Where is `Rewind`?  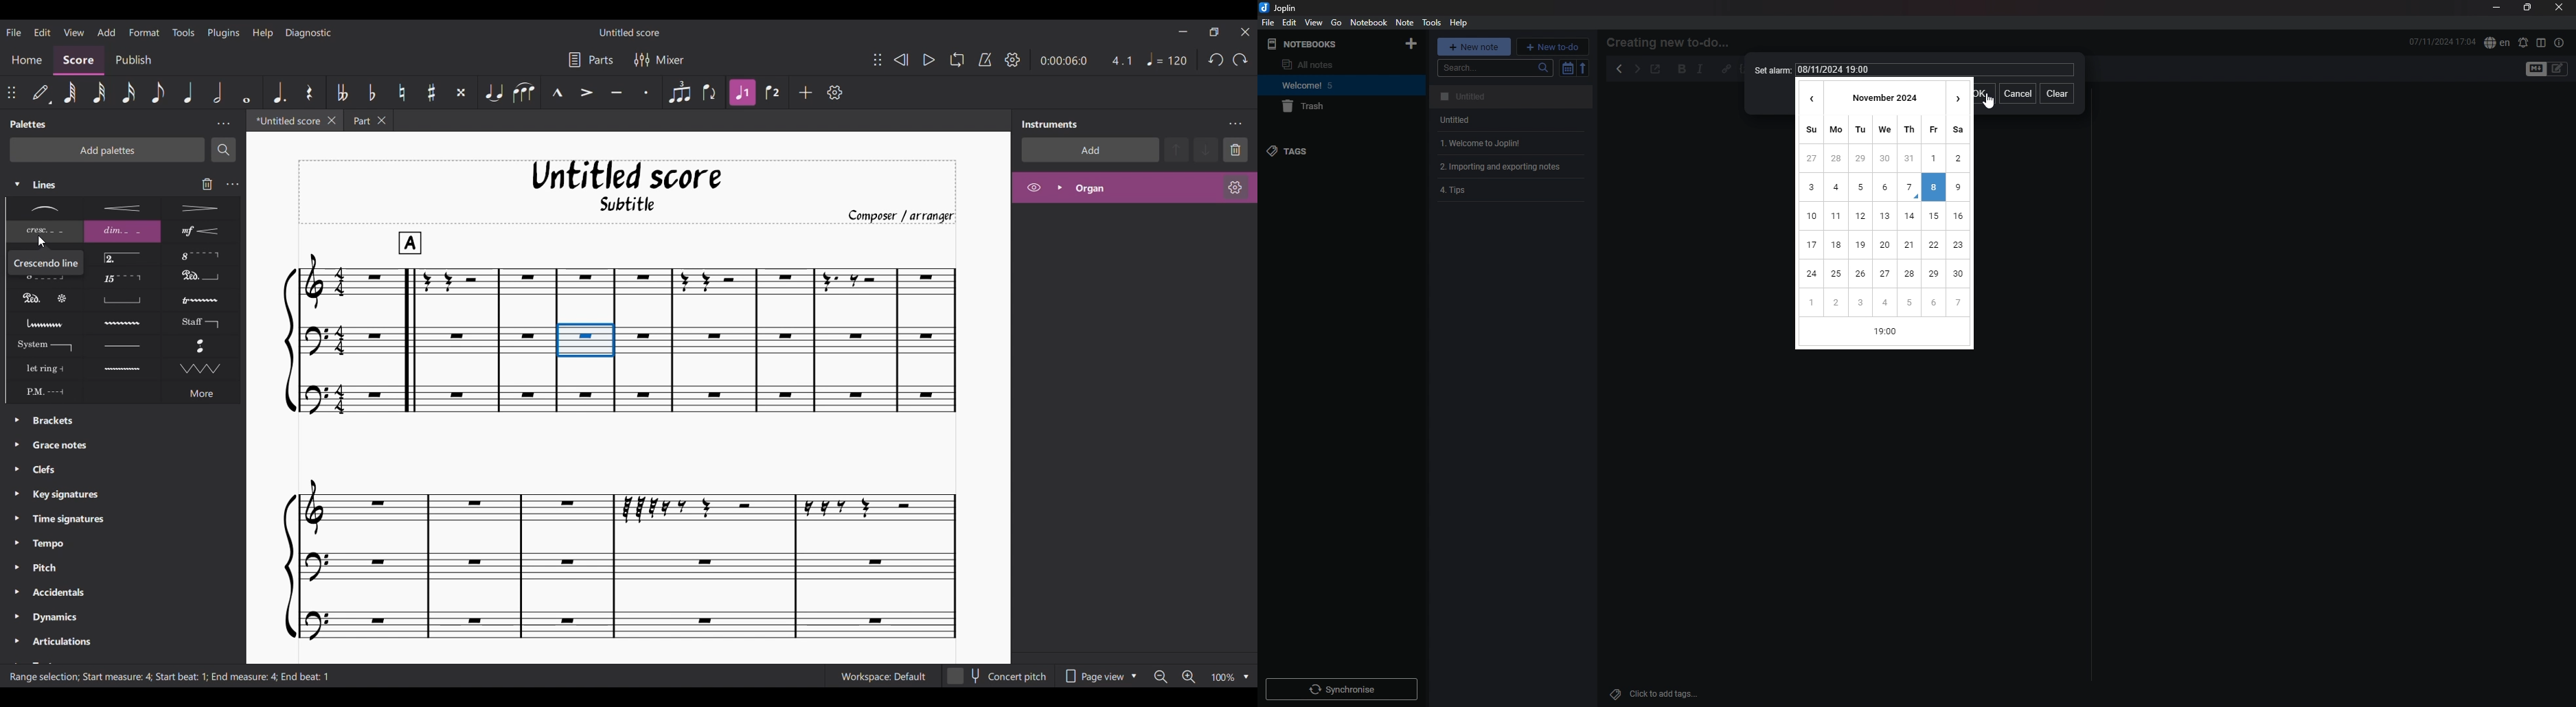 Rewind is located at coordinates (901, 60).